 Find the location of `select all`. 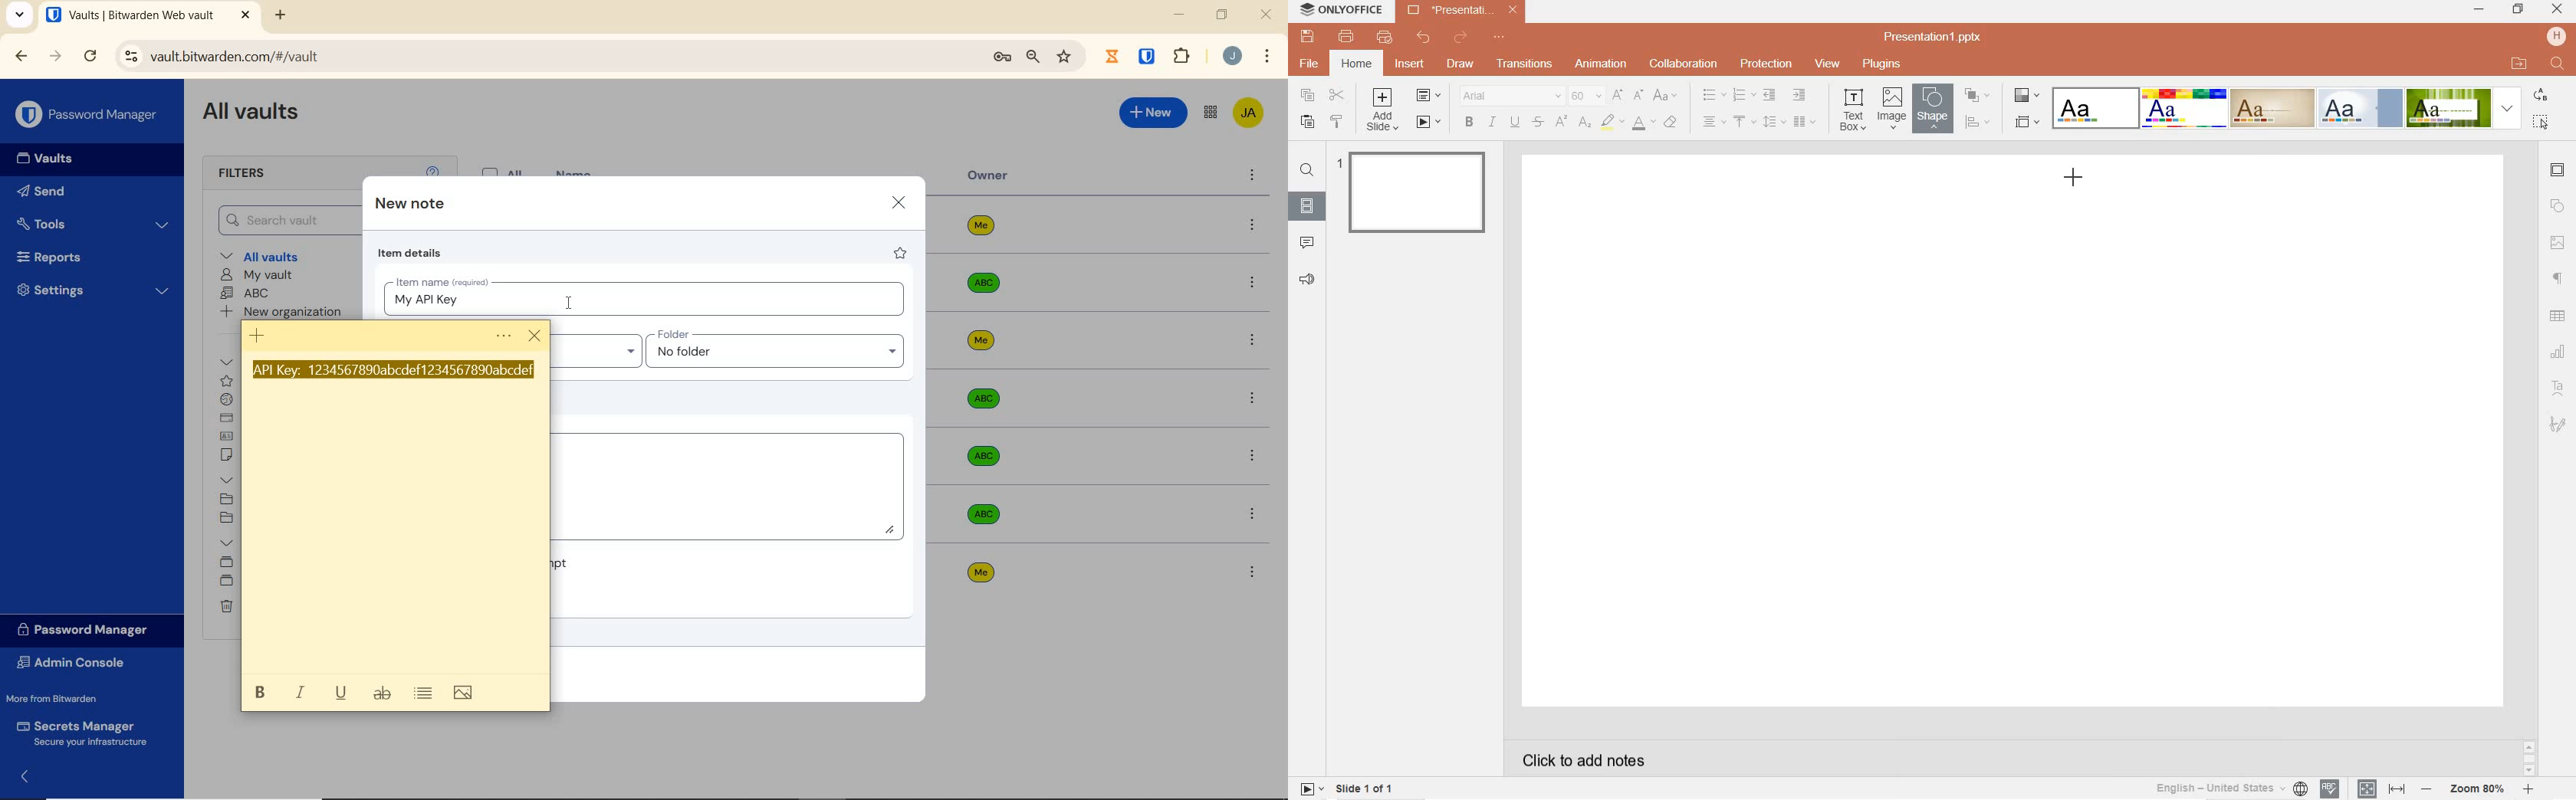

select all is located at coordinates (2542, 122).